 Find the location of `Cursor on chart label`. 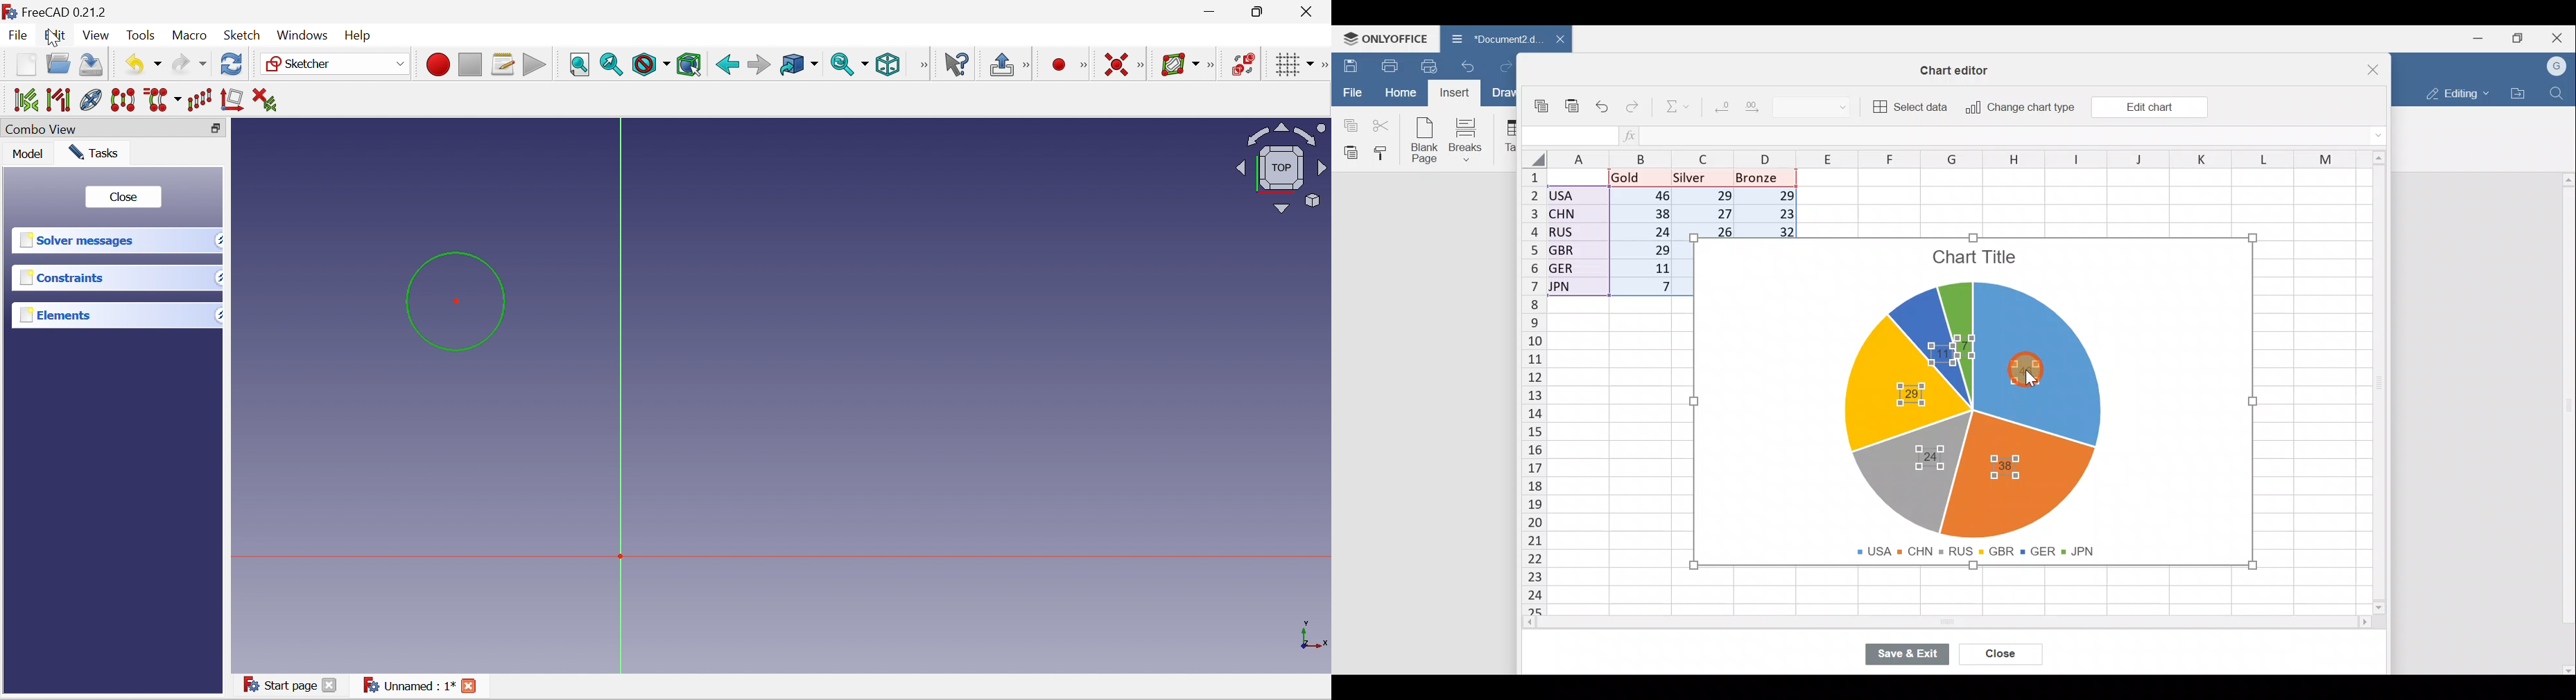

Cursor on chart label is located at coordinates (2037, 374).